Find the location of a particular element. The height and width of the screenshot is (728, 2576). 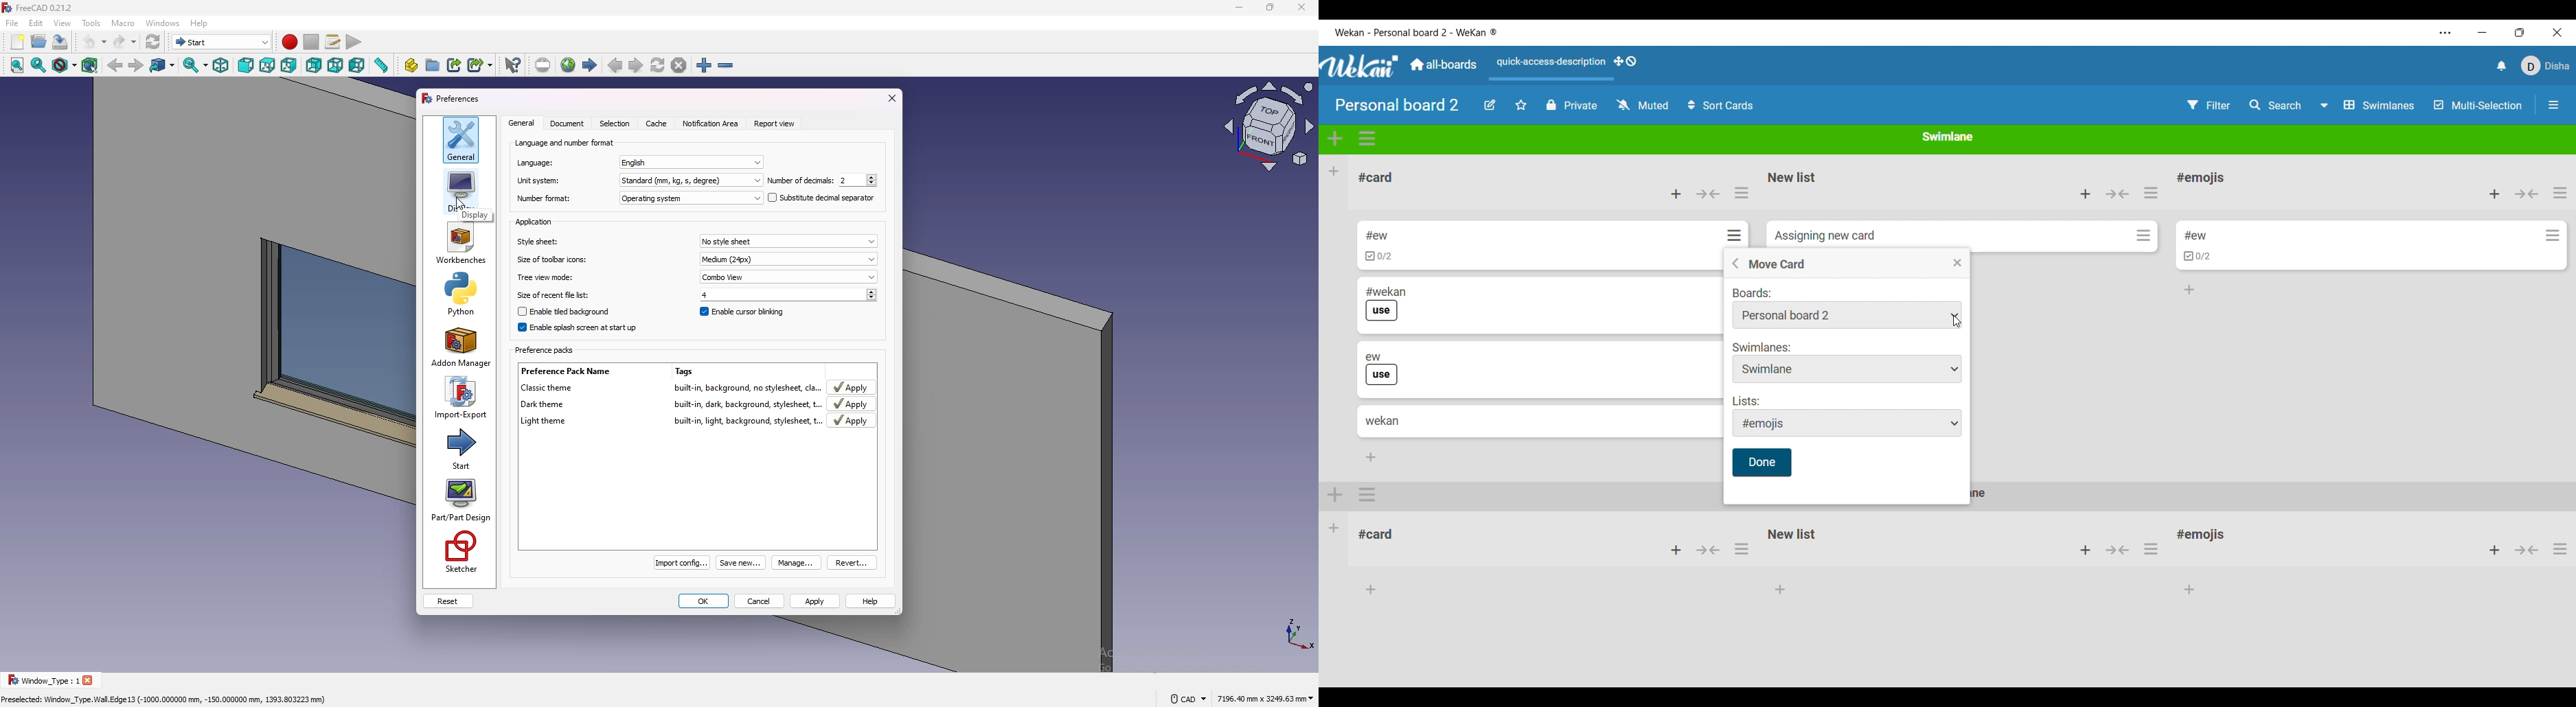

Go back is located at coordinates (1735, 263).